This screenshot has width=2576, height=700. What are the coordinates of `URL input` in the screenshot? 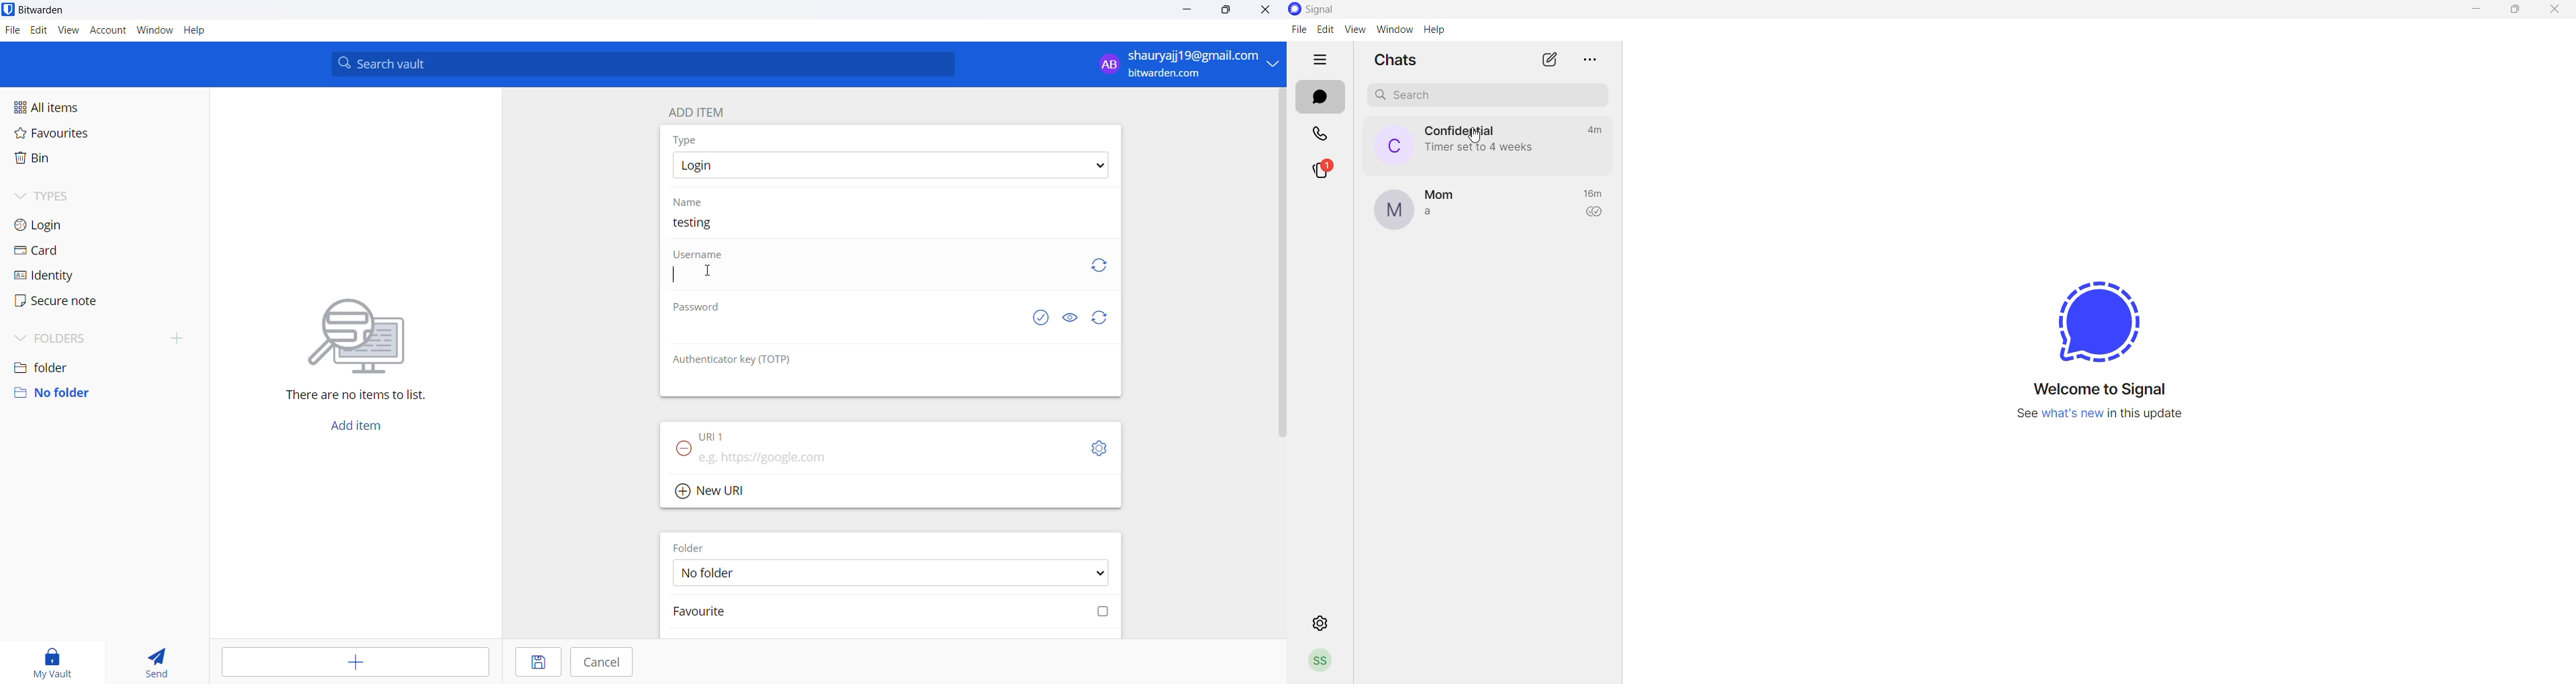 It's located at (863, 457).